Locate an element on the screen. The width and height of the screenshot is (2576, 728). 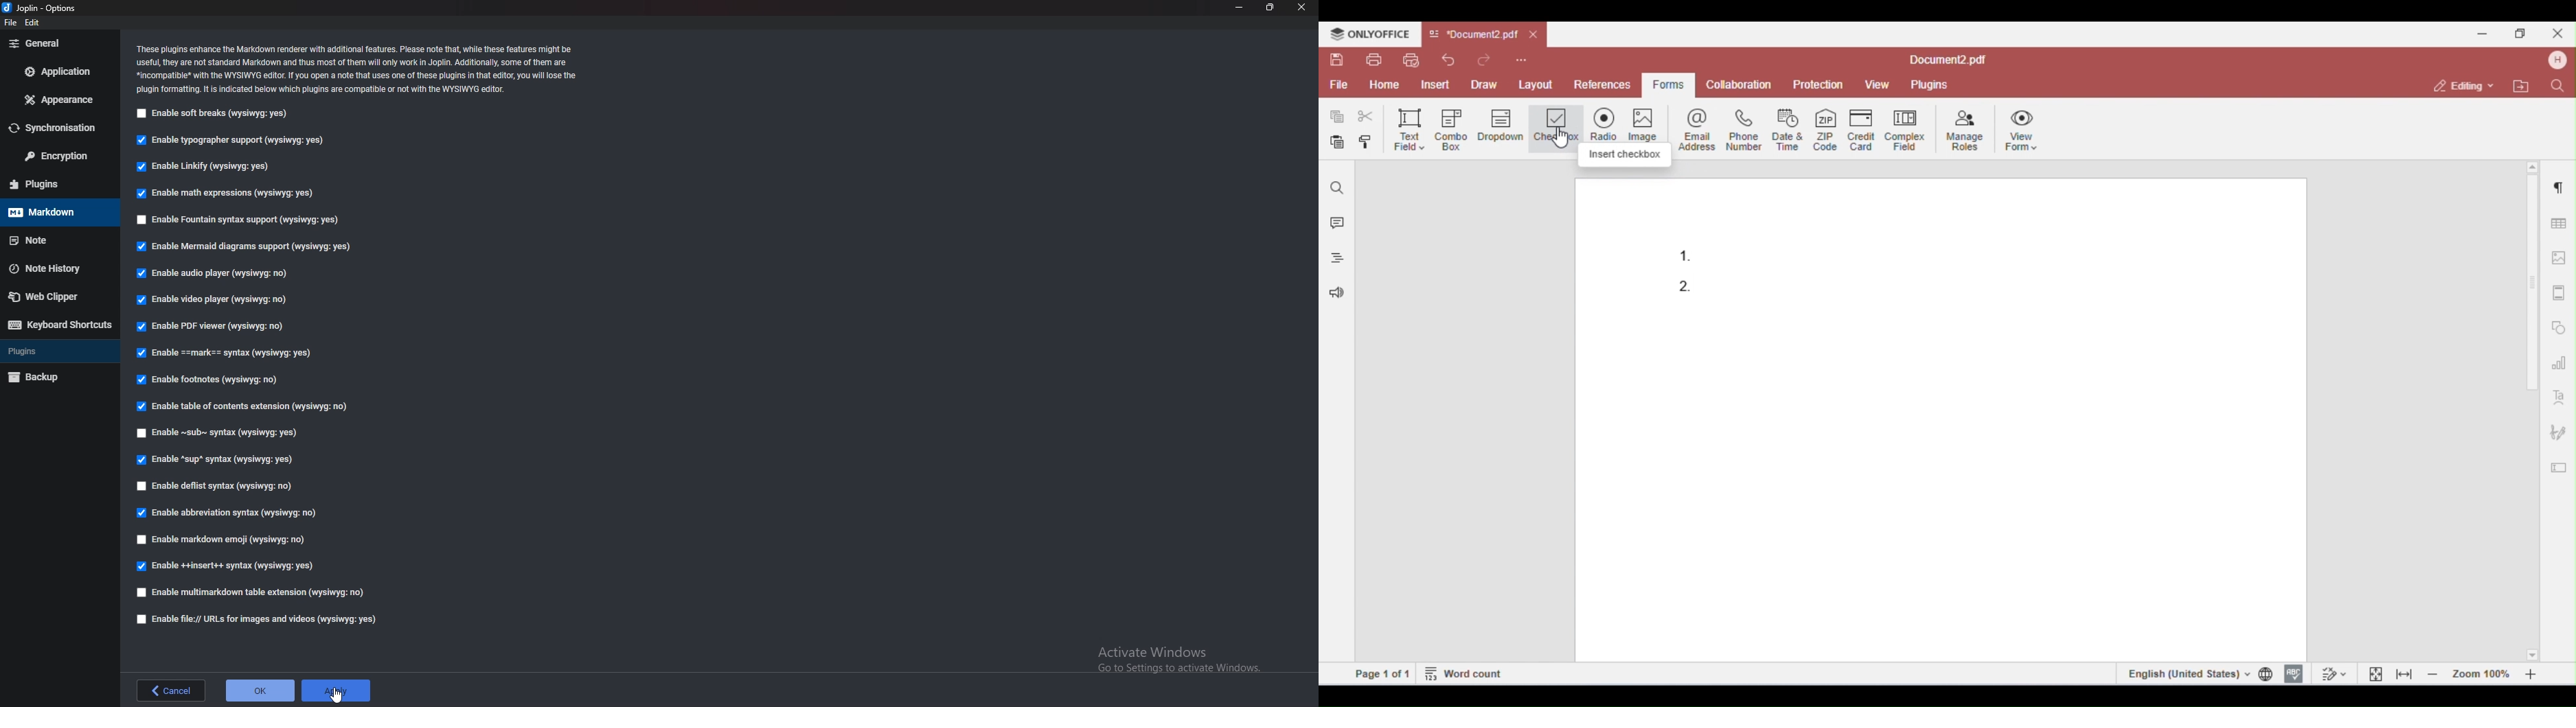
 Enable pdf viewer is located at coordinates (210, 326).